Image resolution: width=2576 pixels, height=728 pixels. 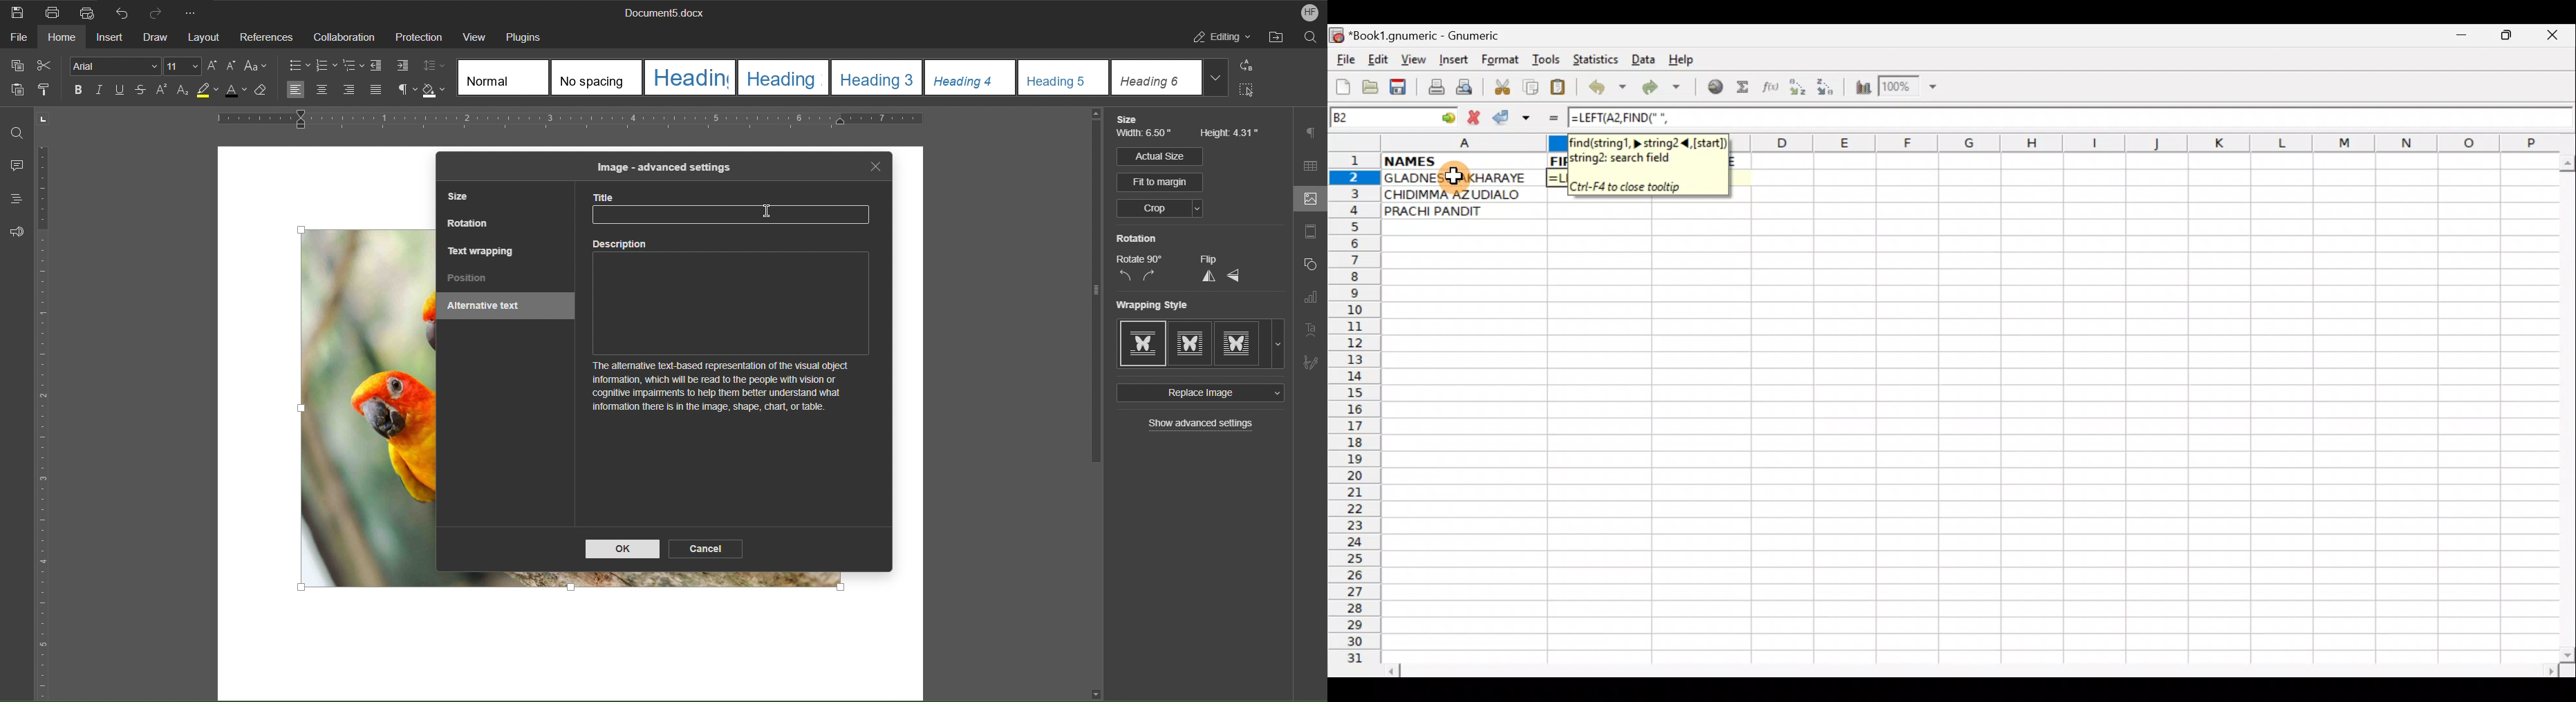 What do you see at coordinates (1251, 66) in the screenshot?
I see `Replace` at bounding box center [1251, 66].